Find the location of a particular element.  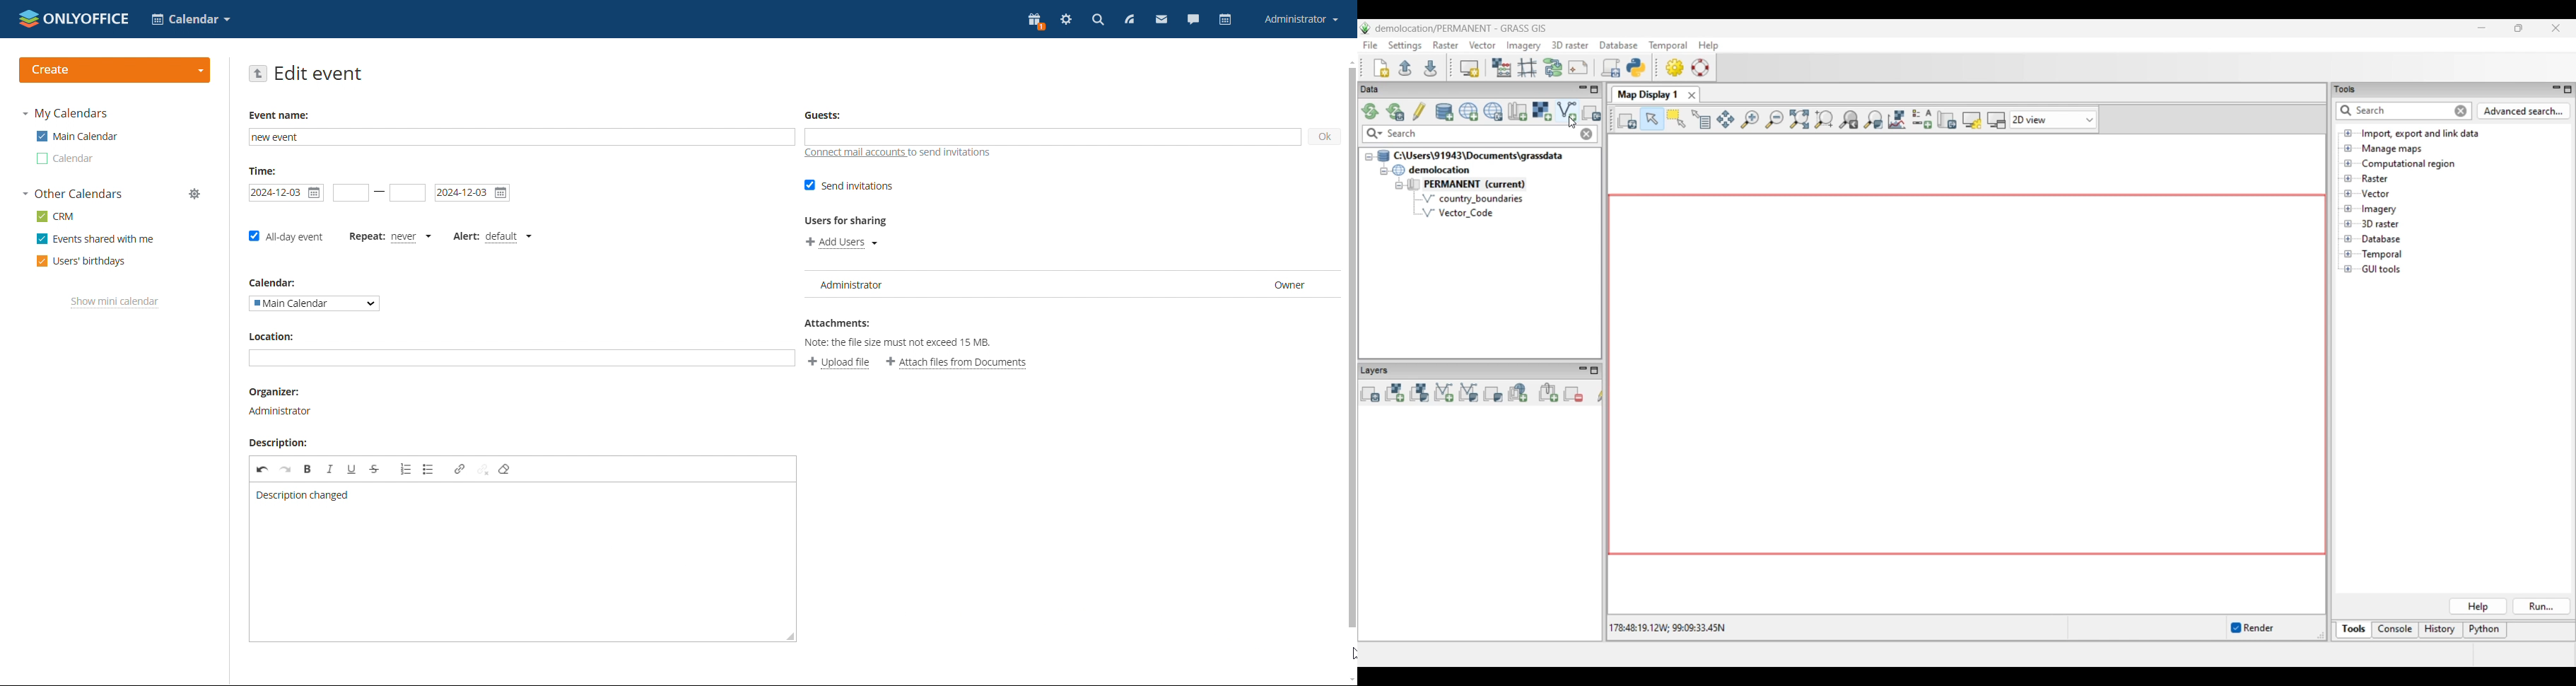

my calendars is located at coordinates (66, 114).